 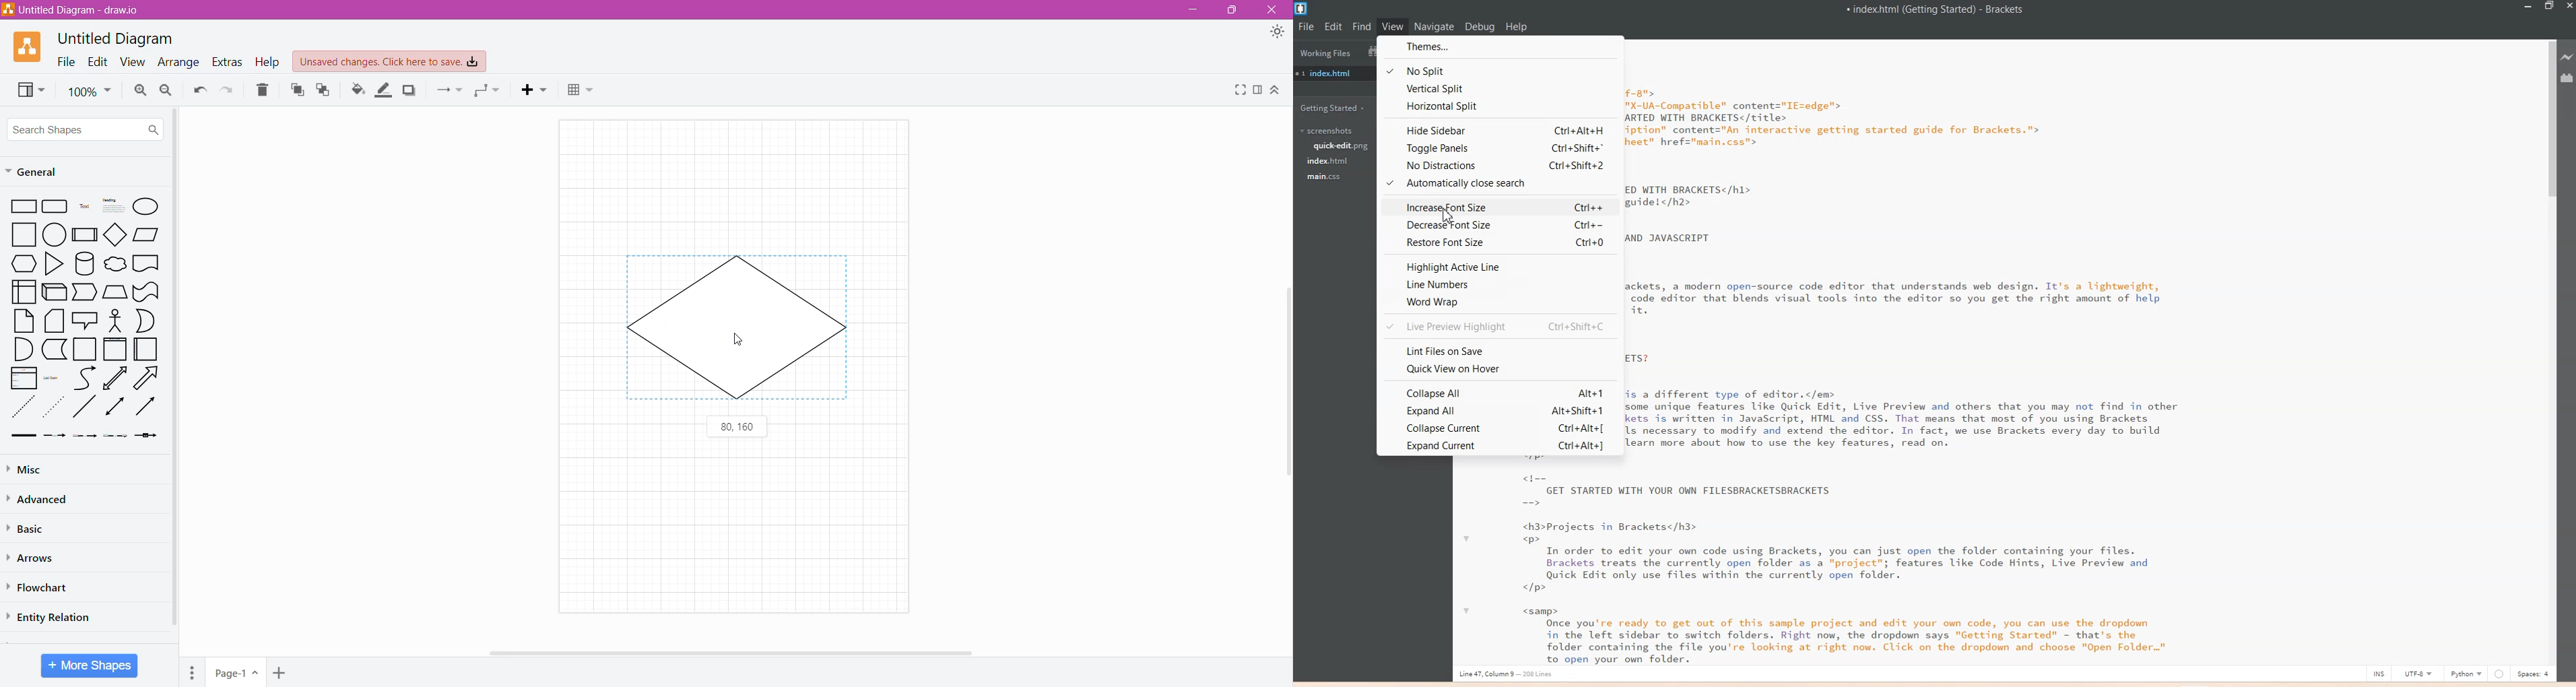 What do you see at coordinates (1500, 88) in the screenshot?
I see `Vertical Split` at bounding box center [1500, 88].